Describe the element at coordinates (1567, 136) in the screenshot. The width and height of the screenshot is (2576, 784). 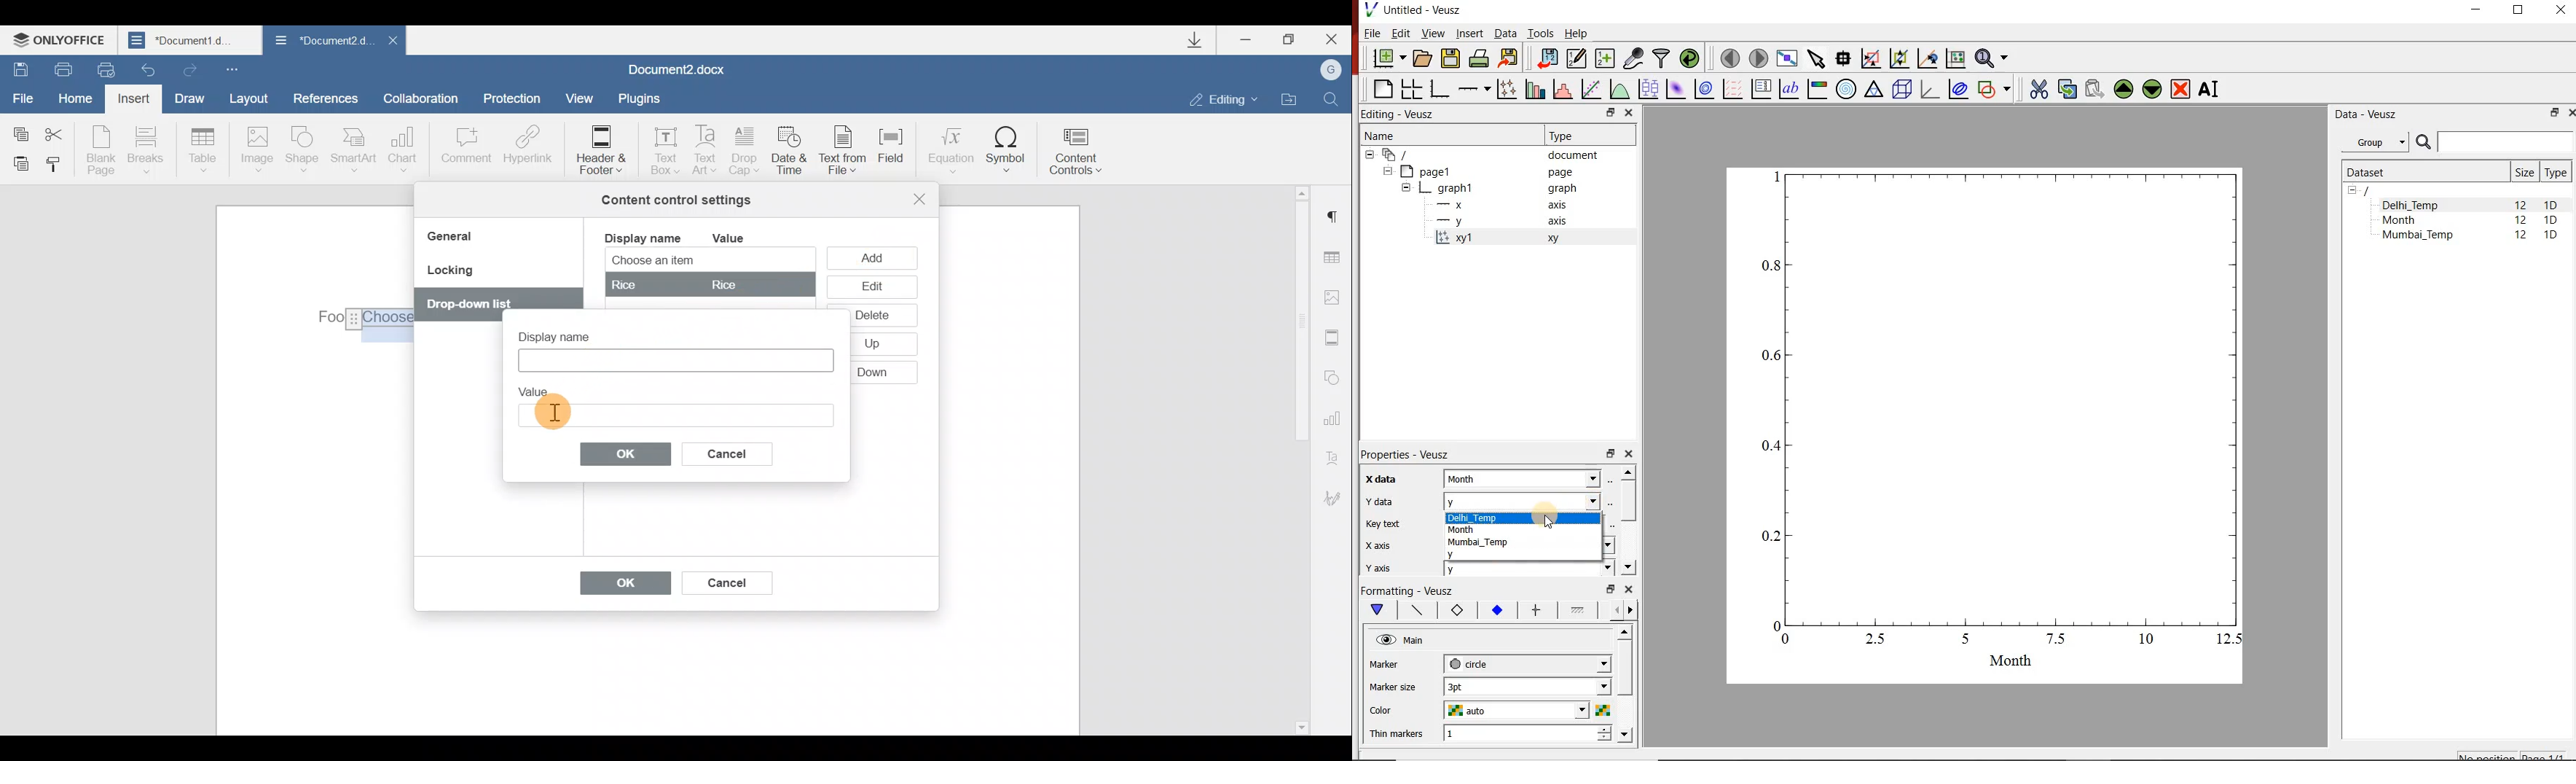
I see `Type` at that location.